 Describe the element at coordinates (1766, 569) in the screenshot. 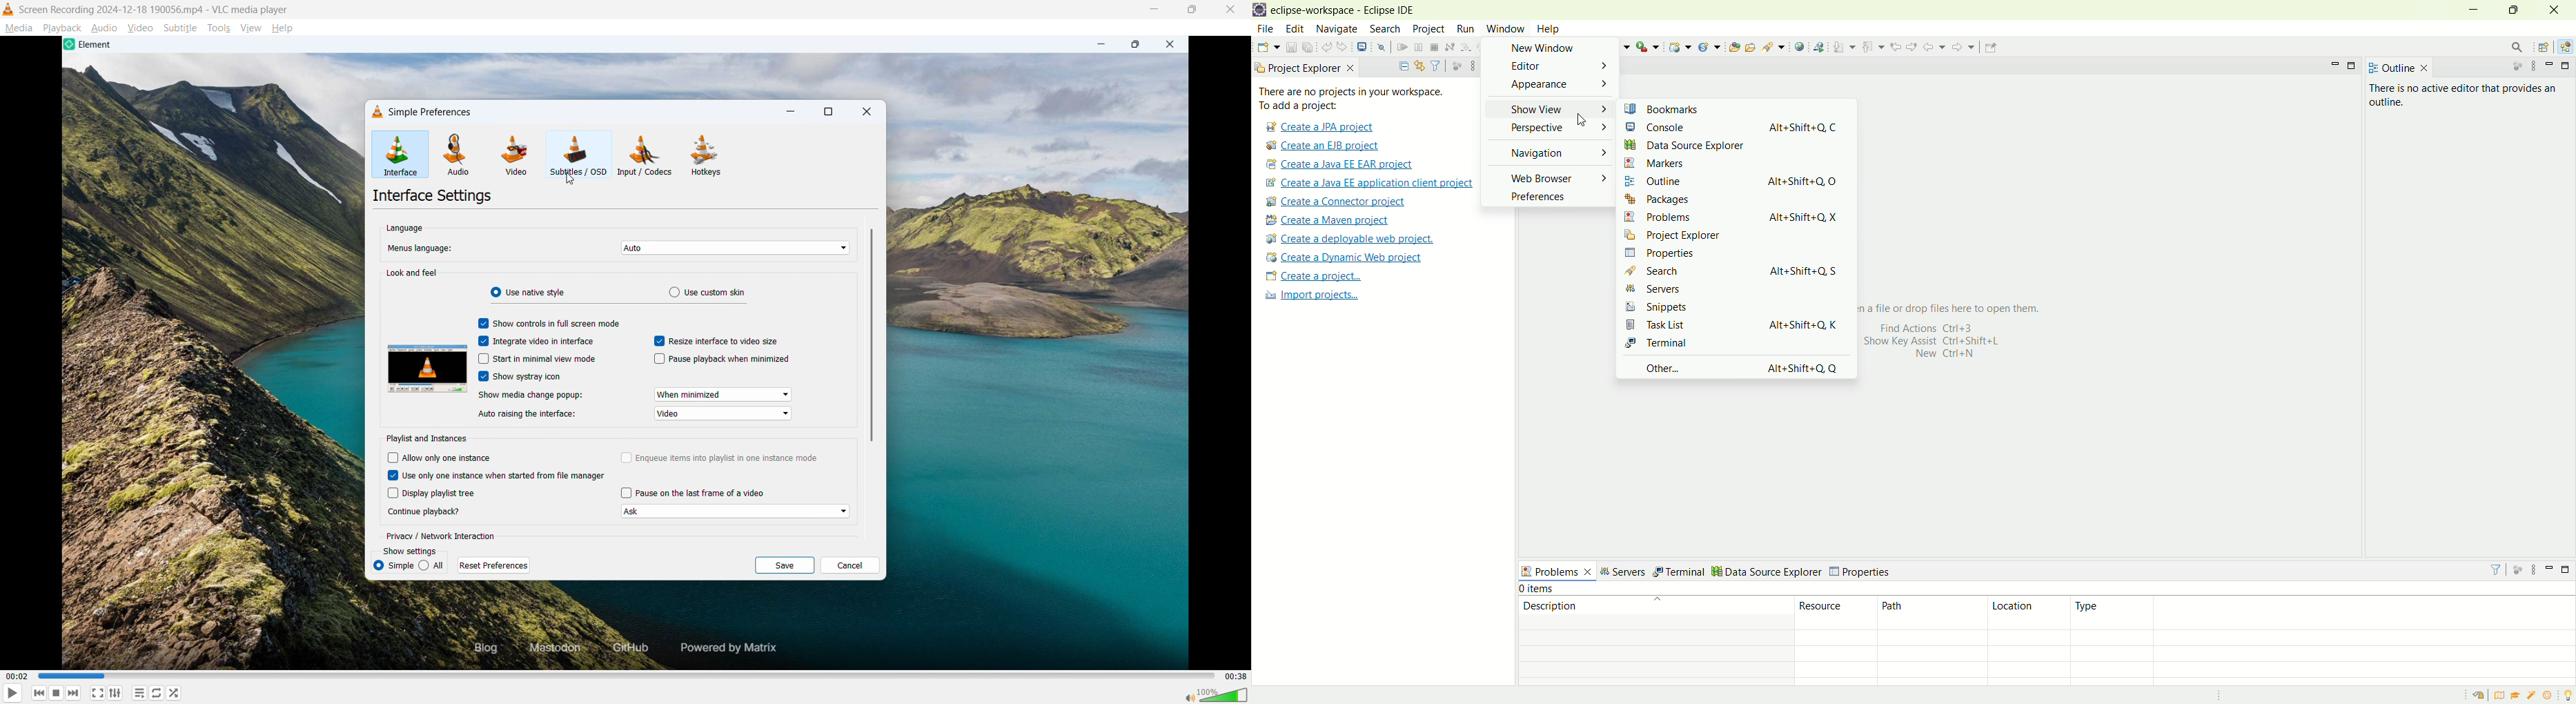

I see `data source explorer` at that location.